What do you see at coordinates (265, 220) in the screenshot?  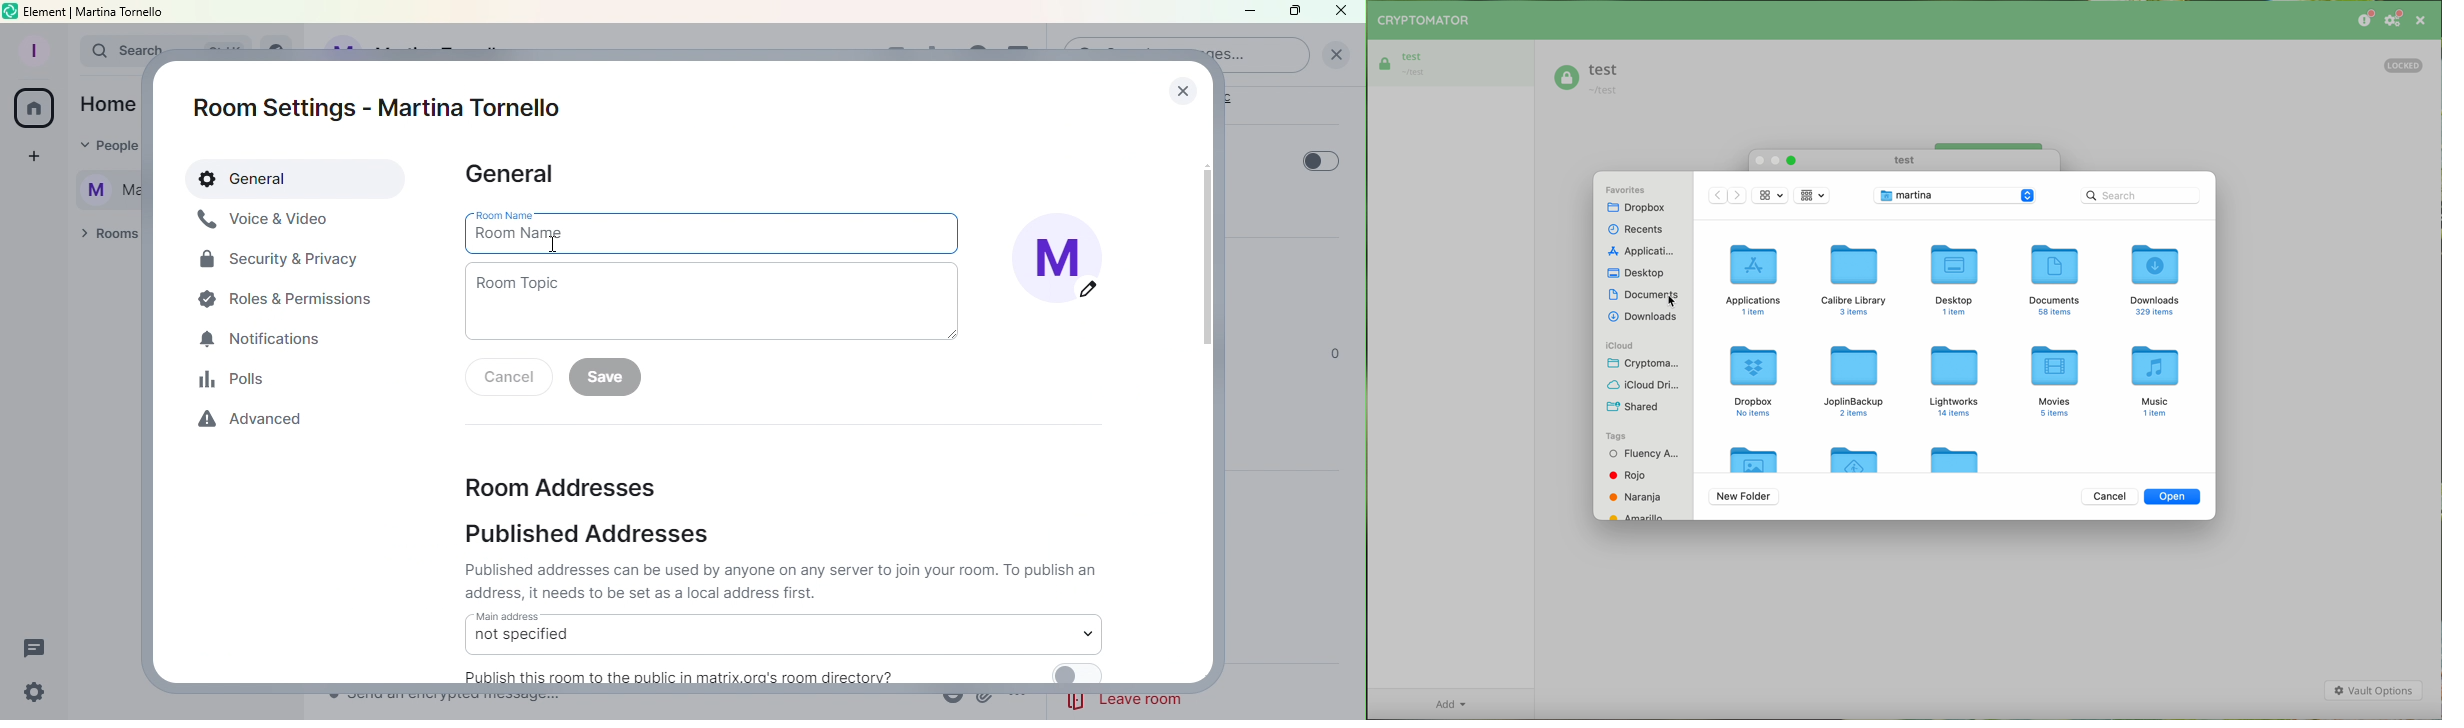 I see `Voice and video` at bounding box center [265, 220].